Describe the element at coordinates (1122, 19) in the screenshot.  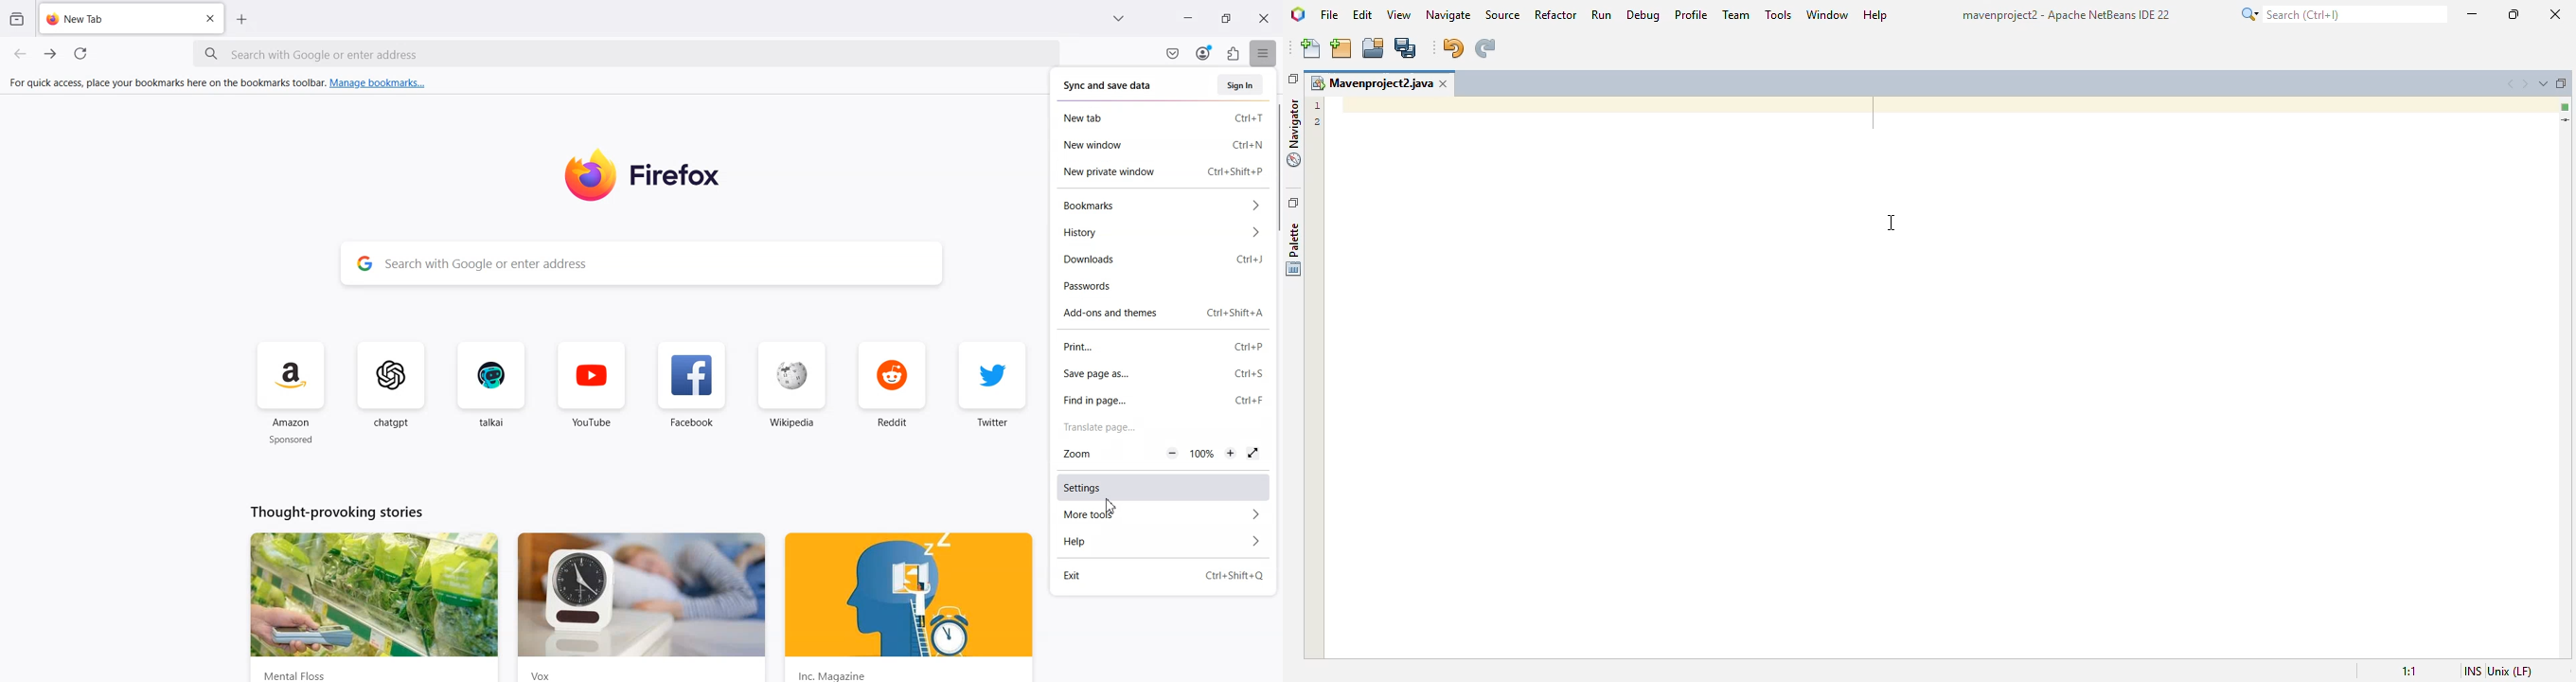
I see `DropDown Box` at that location.